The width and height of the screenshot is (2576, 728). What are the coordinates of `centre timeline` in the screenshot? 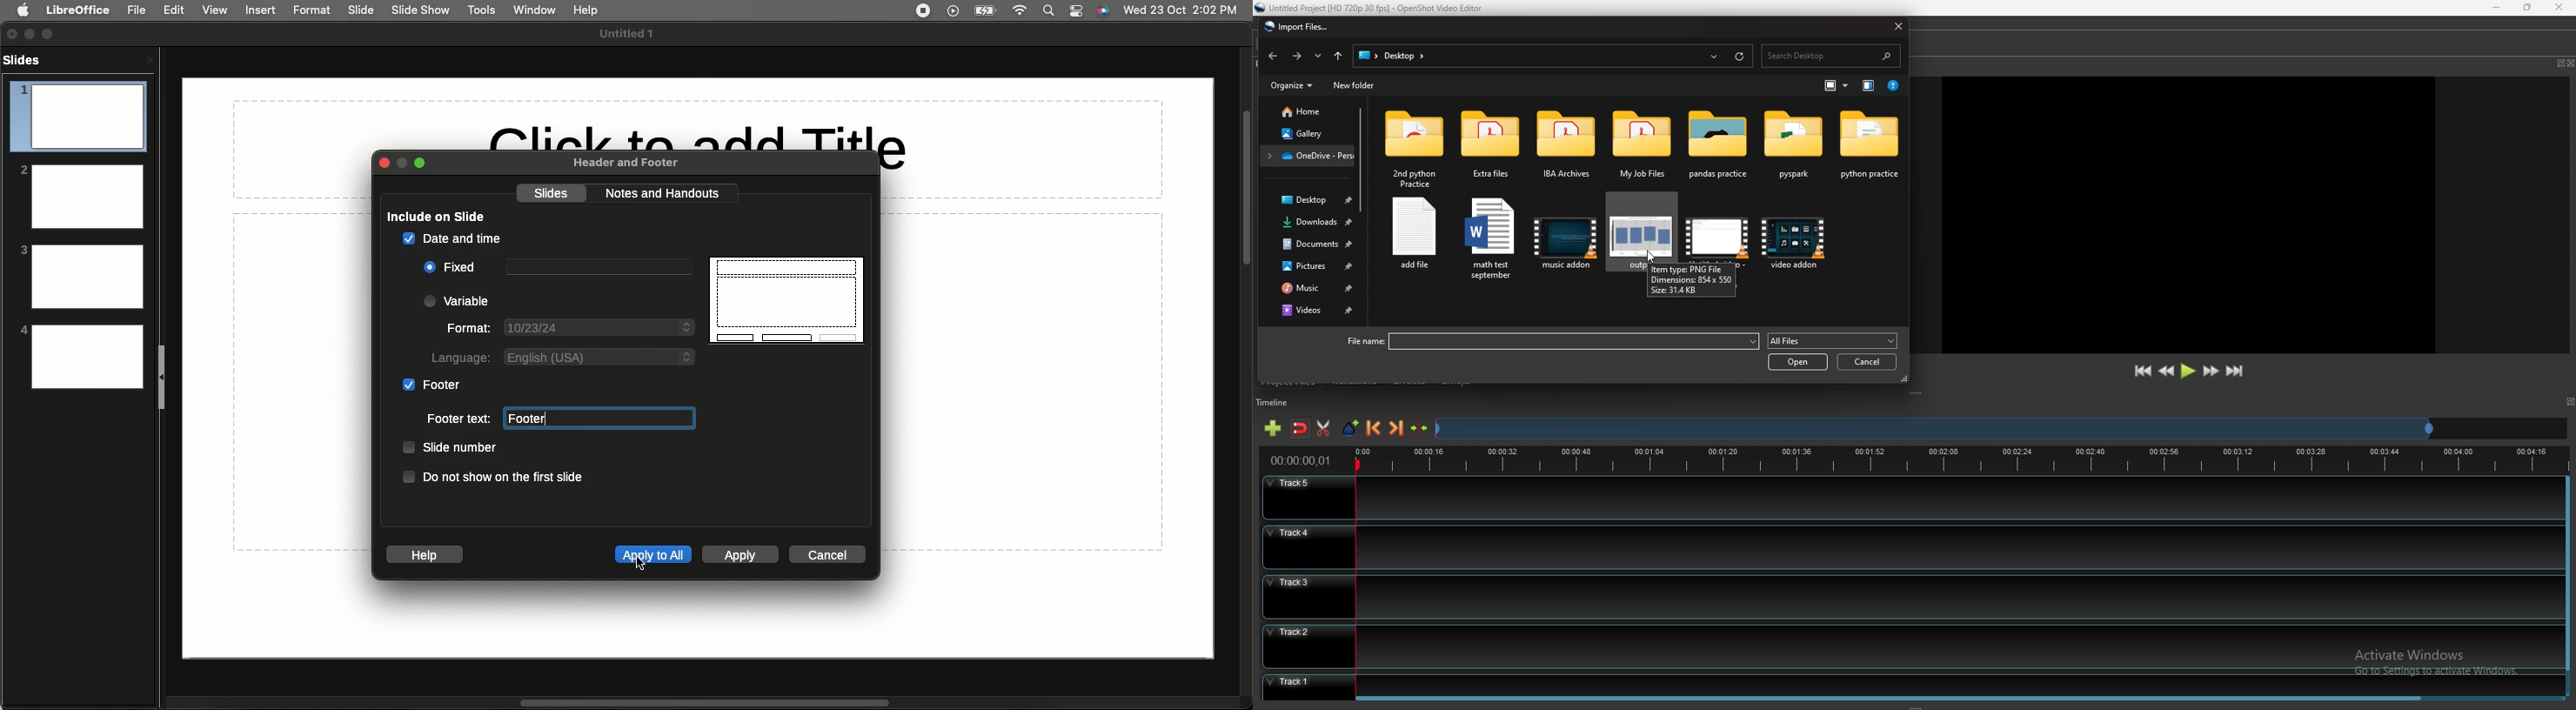 It's located at (1420, 428).